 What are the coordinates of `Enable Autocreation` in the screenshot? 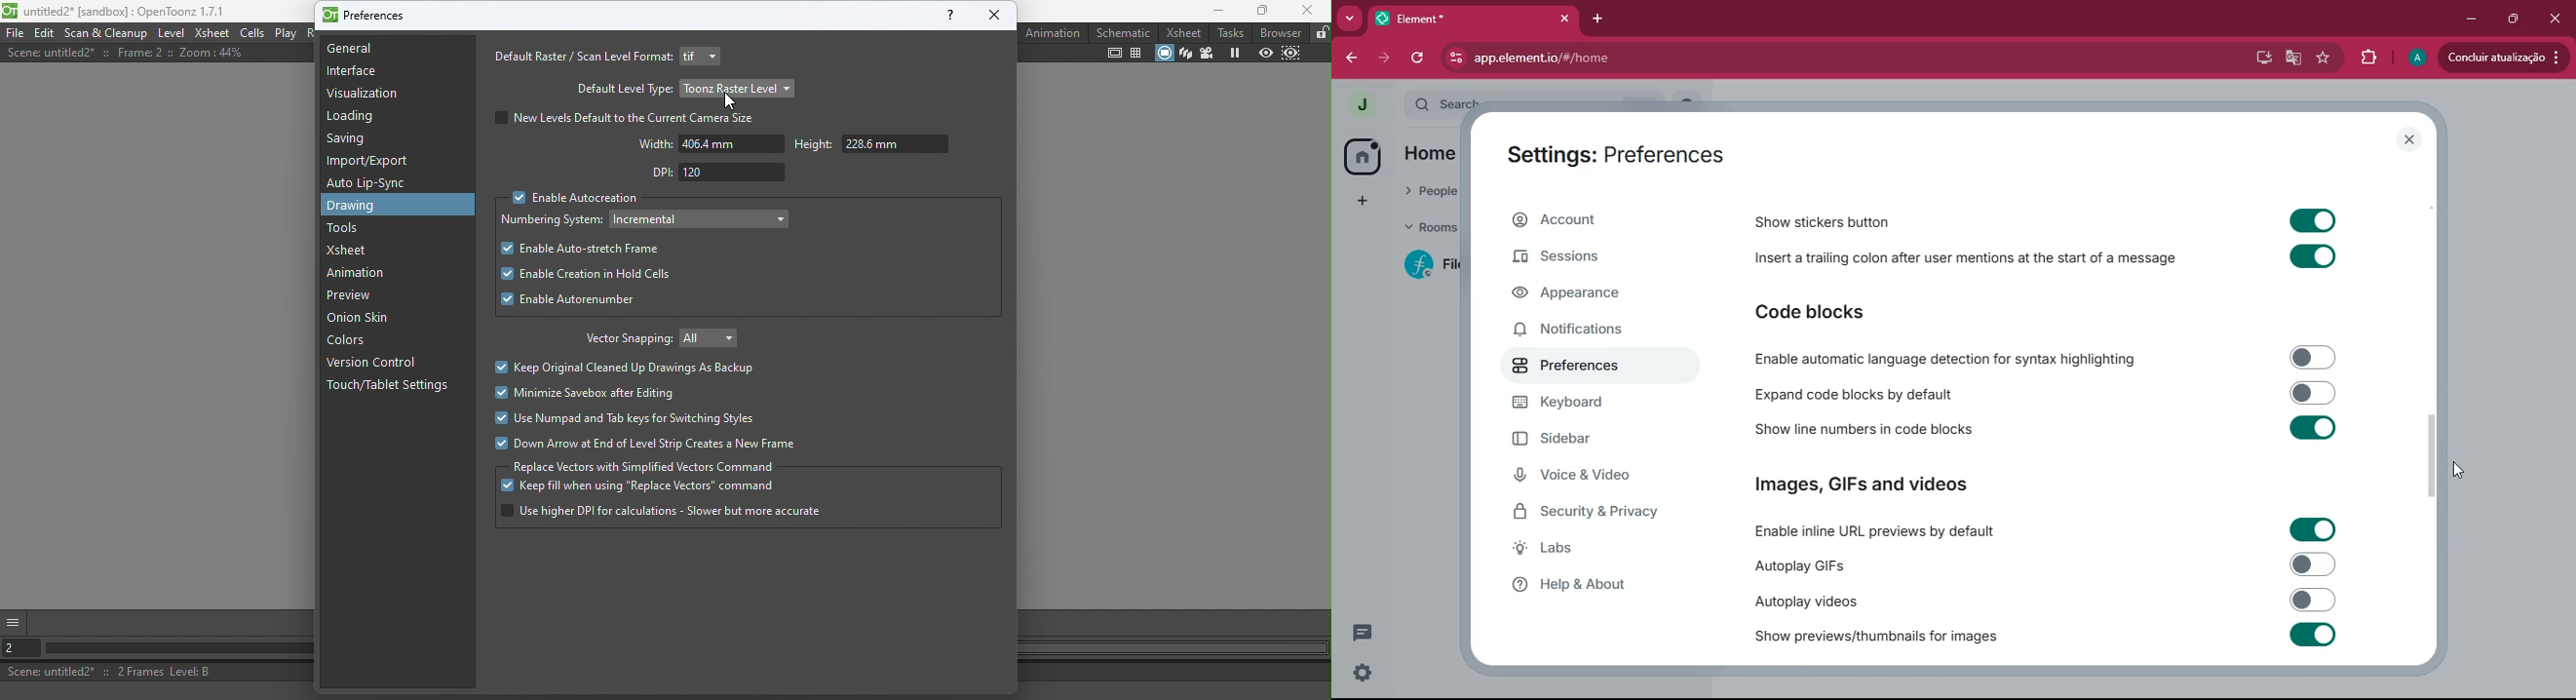 It's located at (571, 199).